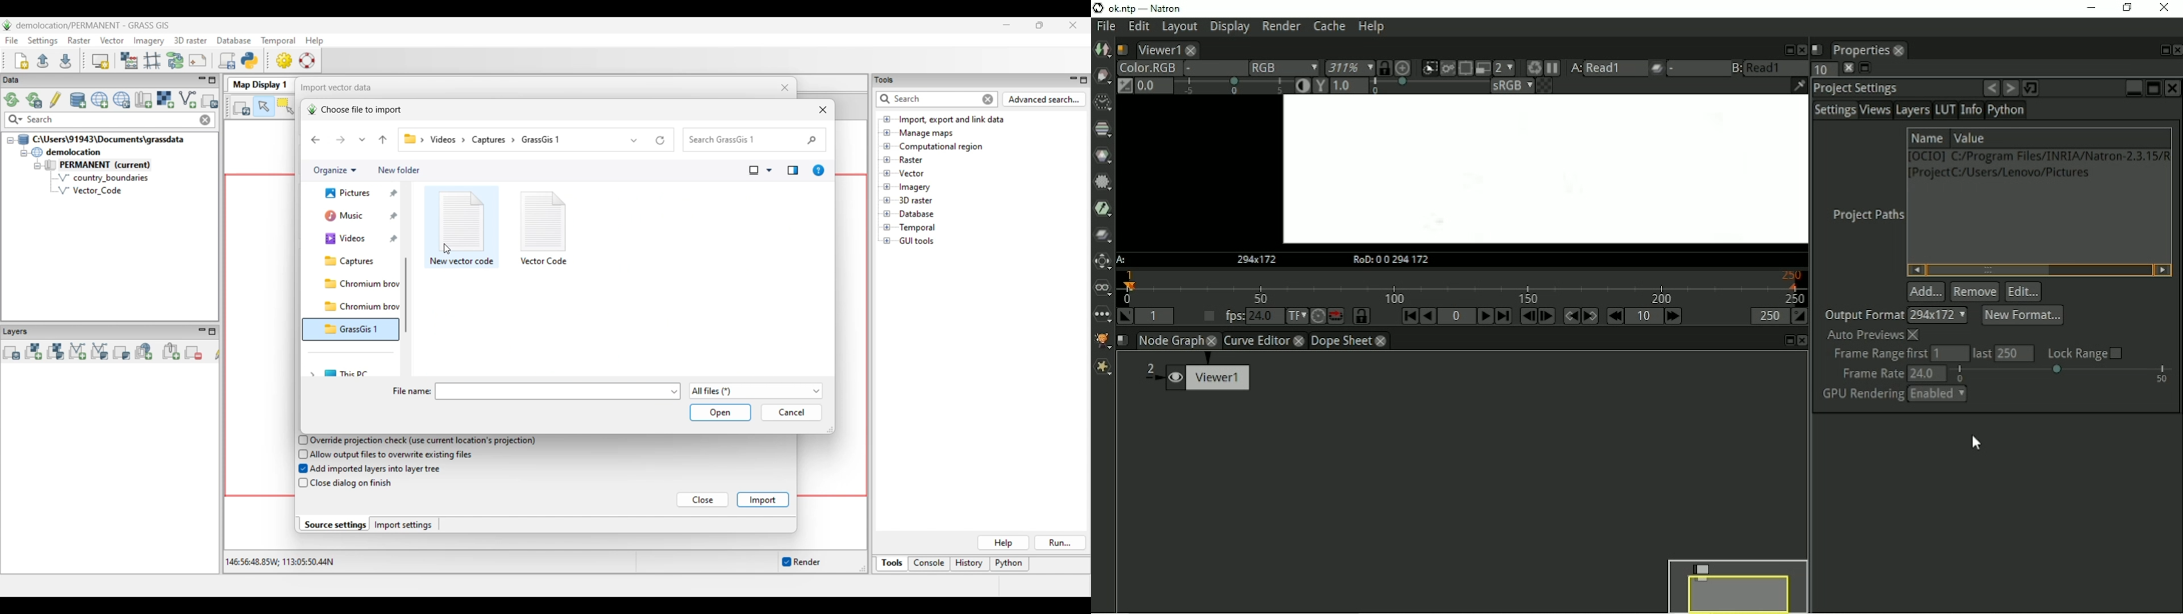  I want to click on Help, so click(1370, 27).